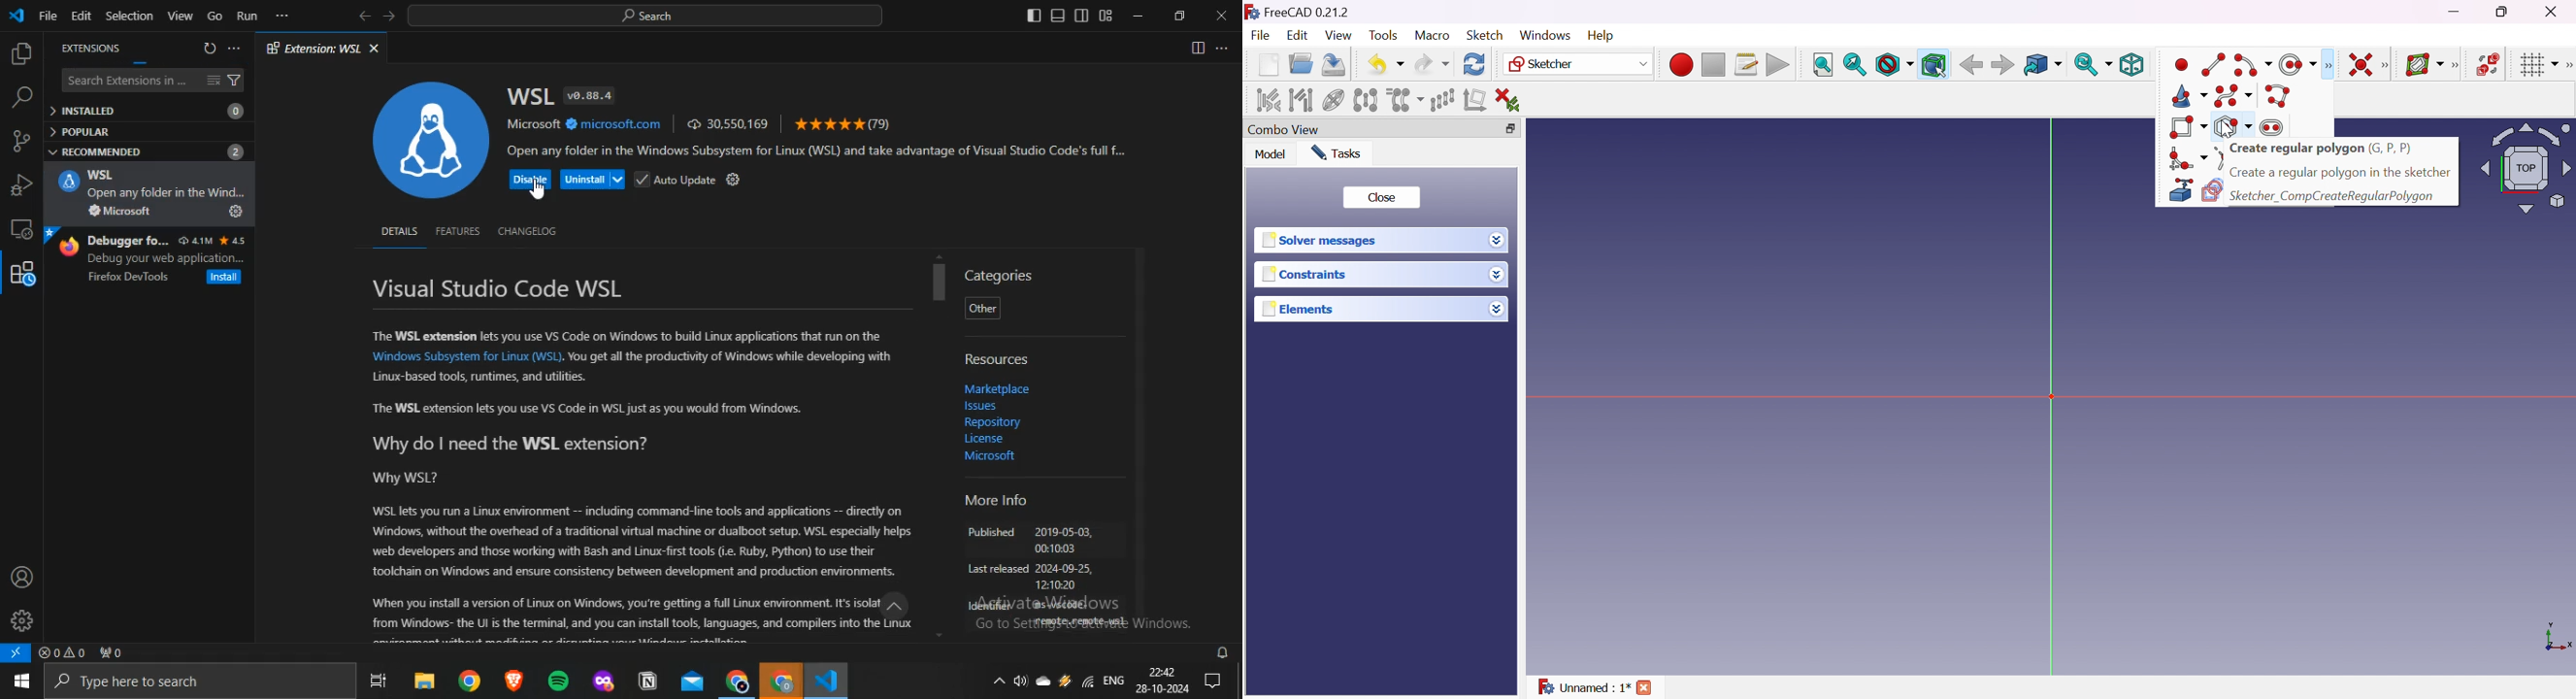  What do you see at coordinates (2540, 65) in the screenshot?
I see `Toggle grid` at bounding box center [2540, 65].